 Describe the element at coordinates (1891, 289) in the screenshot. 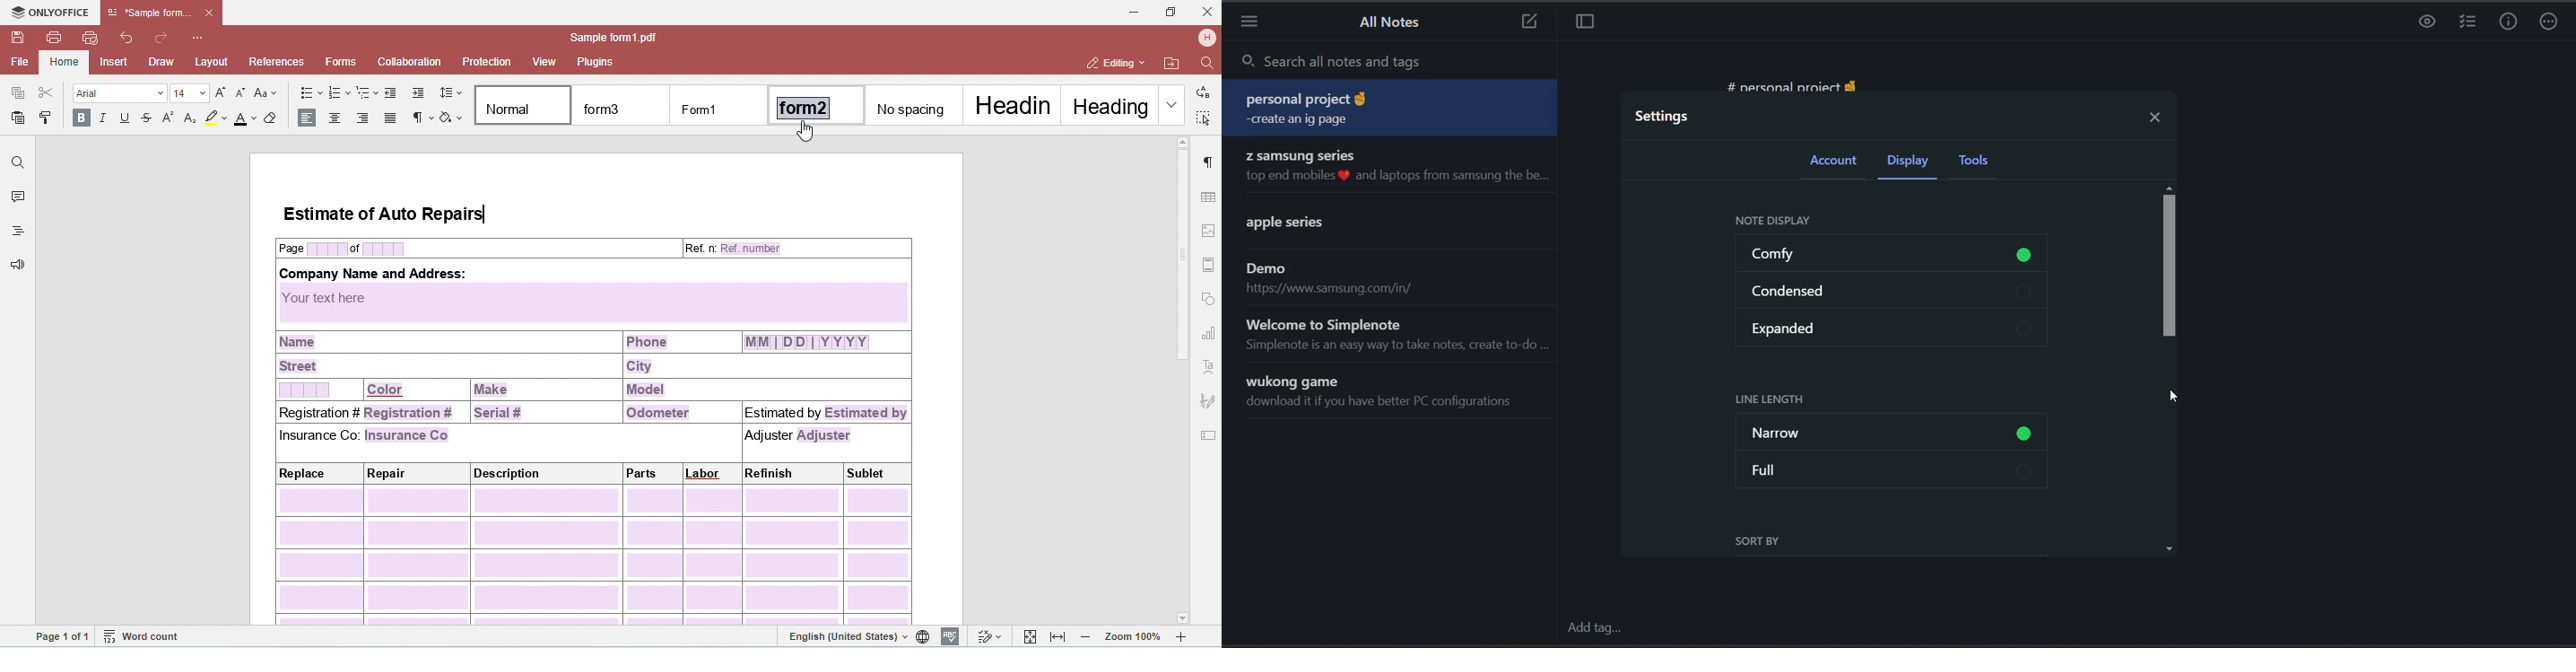

I see `condensed` at that location.